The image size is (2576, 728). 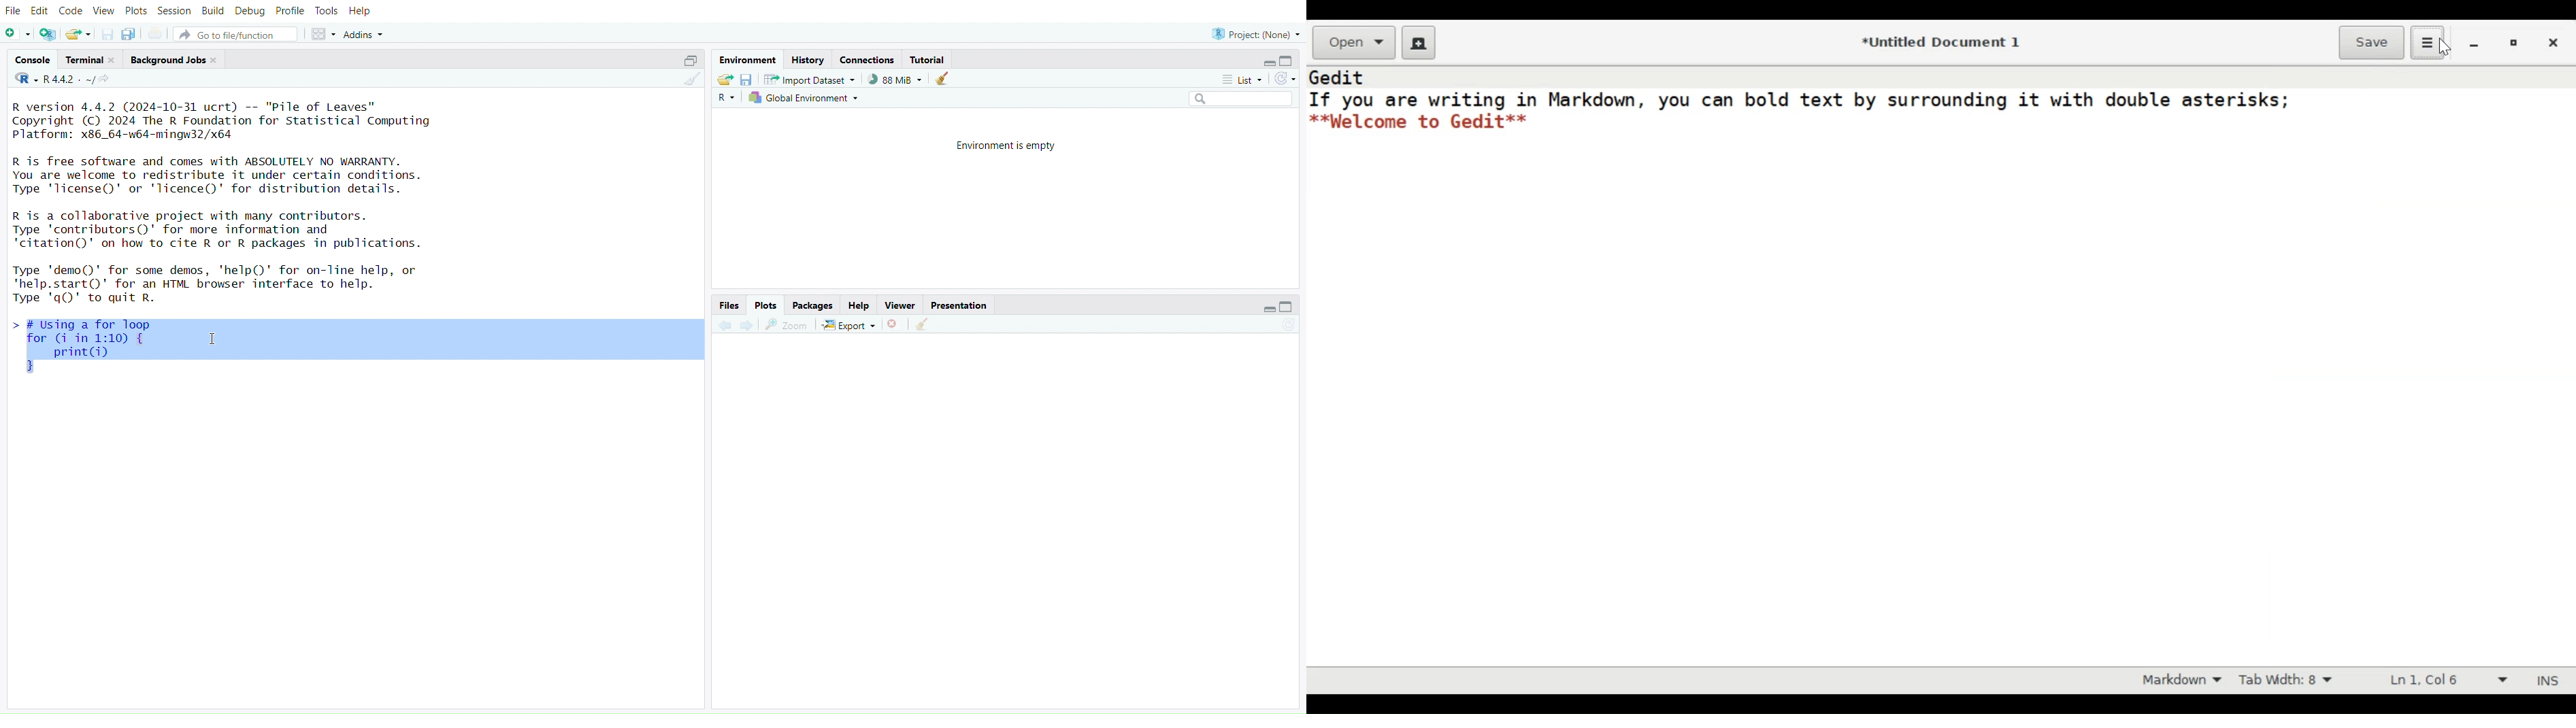 What do you see at coordinates (924, 326) in the screenshot?
I see `clear all plot` at bounding box center [924, 326].